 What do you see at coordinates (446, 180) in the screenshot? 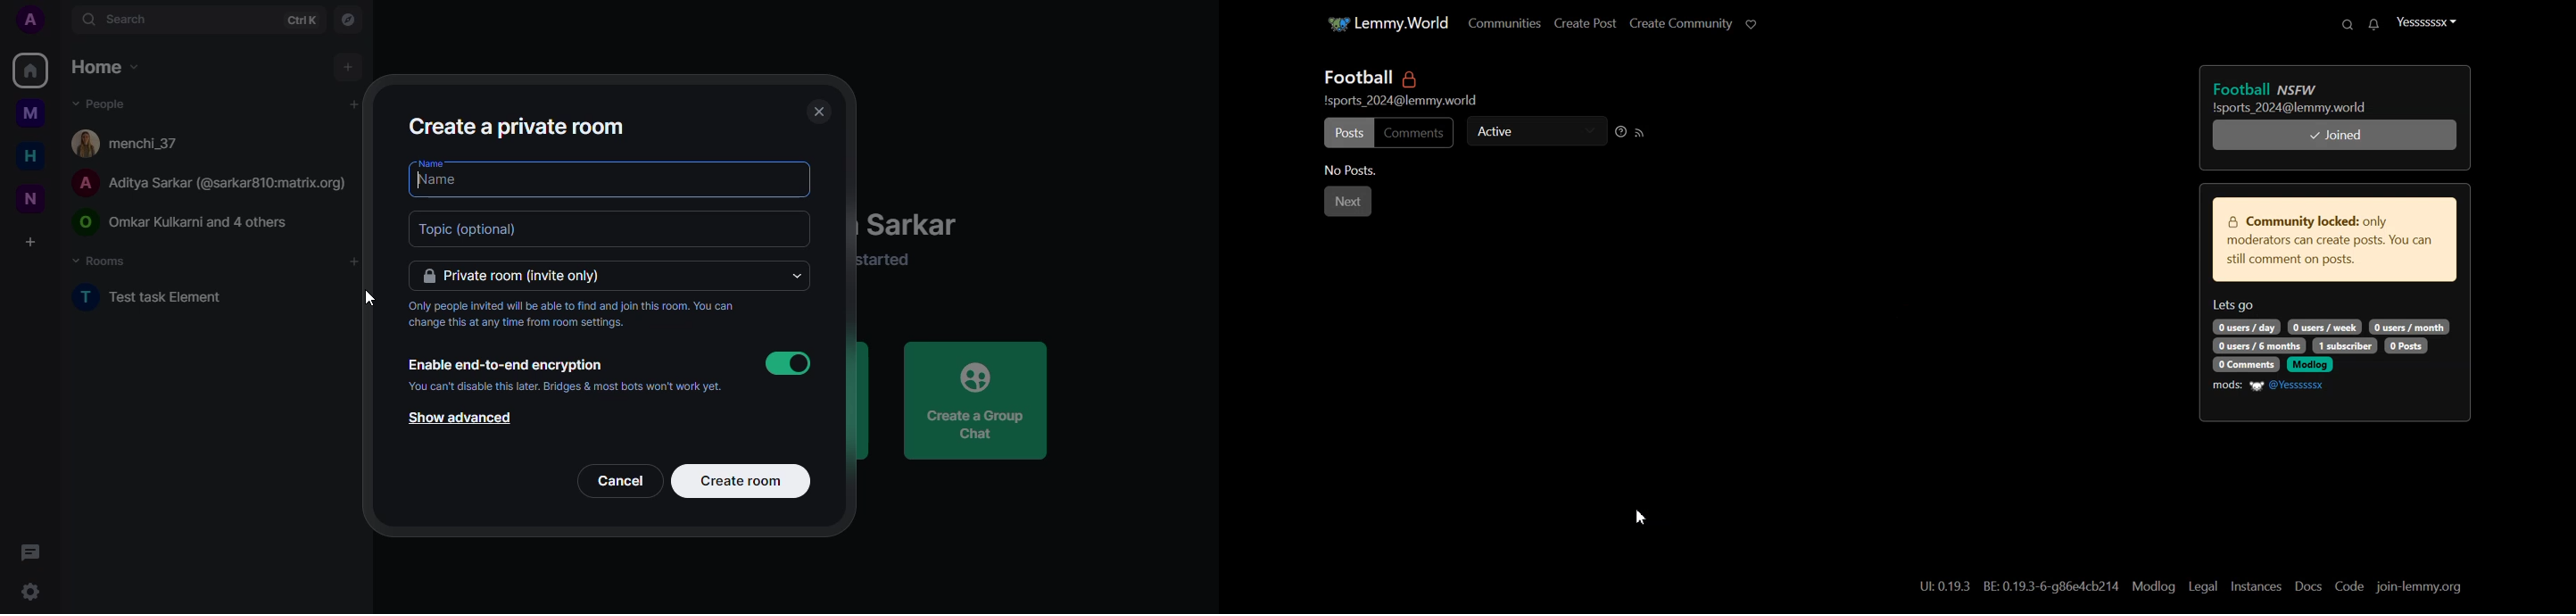
I see `name` at bounding box center [446, 180].